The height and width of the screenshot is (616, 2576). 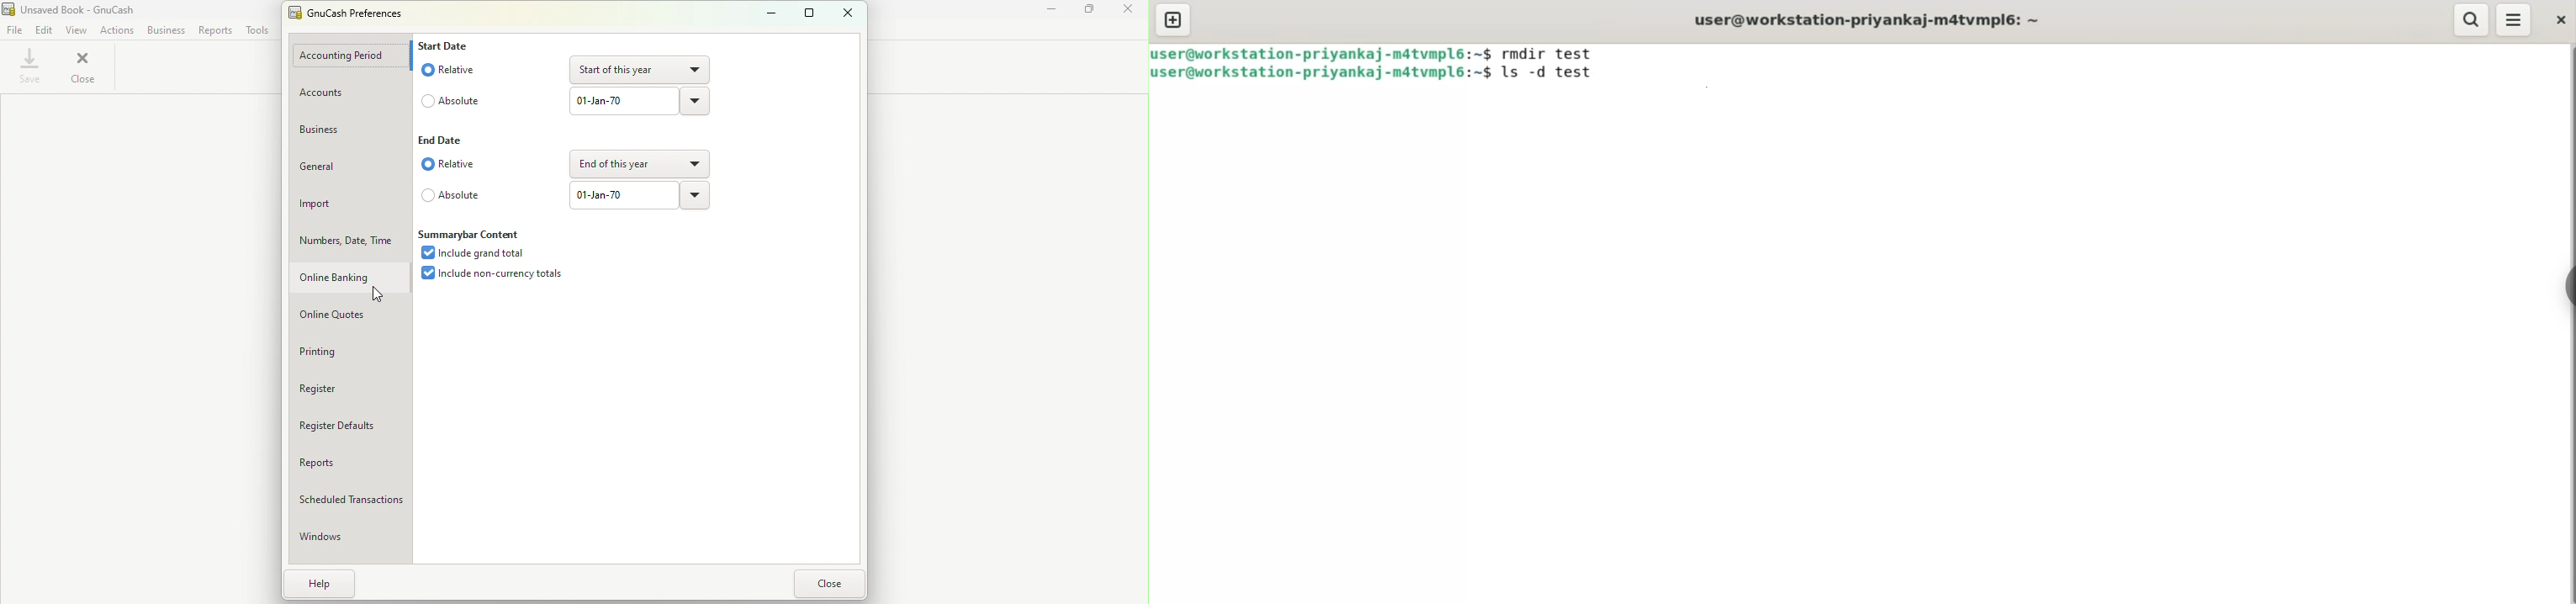 I want to click on minimize, so click(x=773, y=14).